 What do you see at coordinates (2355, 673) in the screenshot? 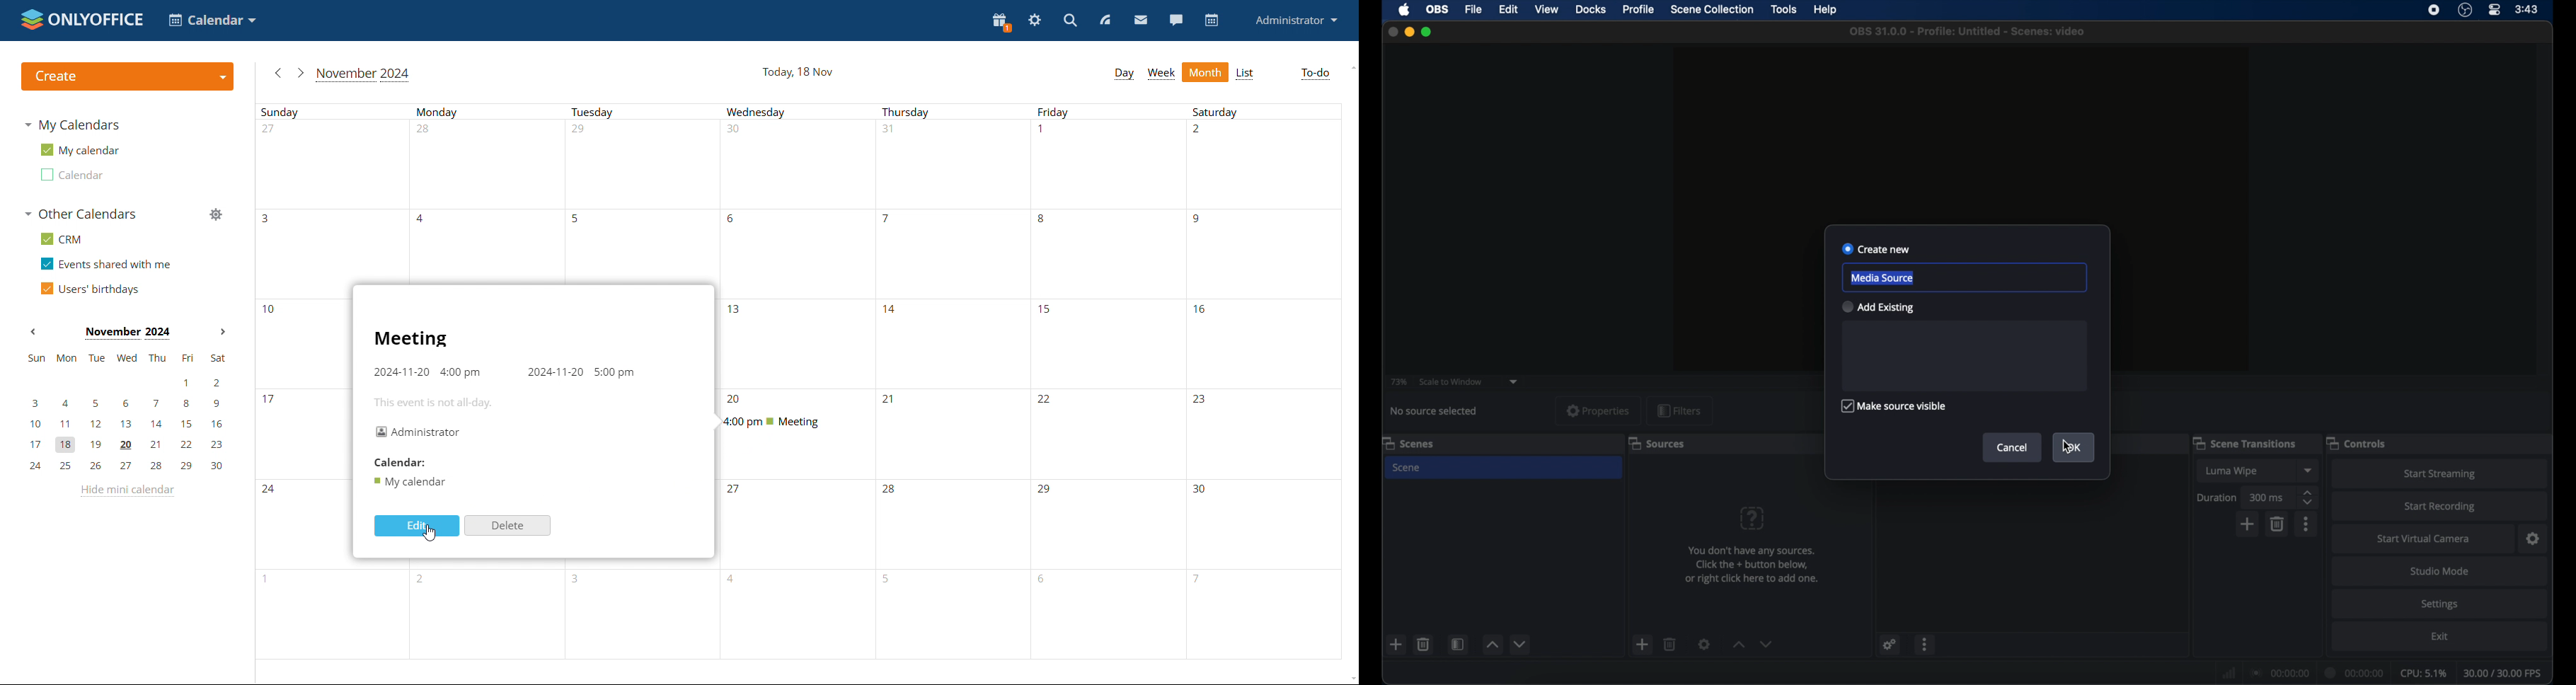
I see `00:00:00` at bounding box center [2355, 673].